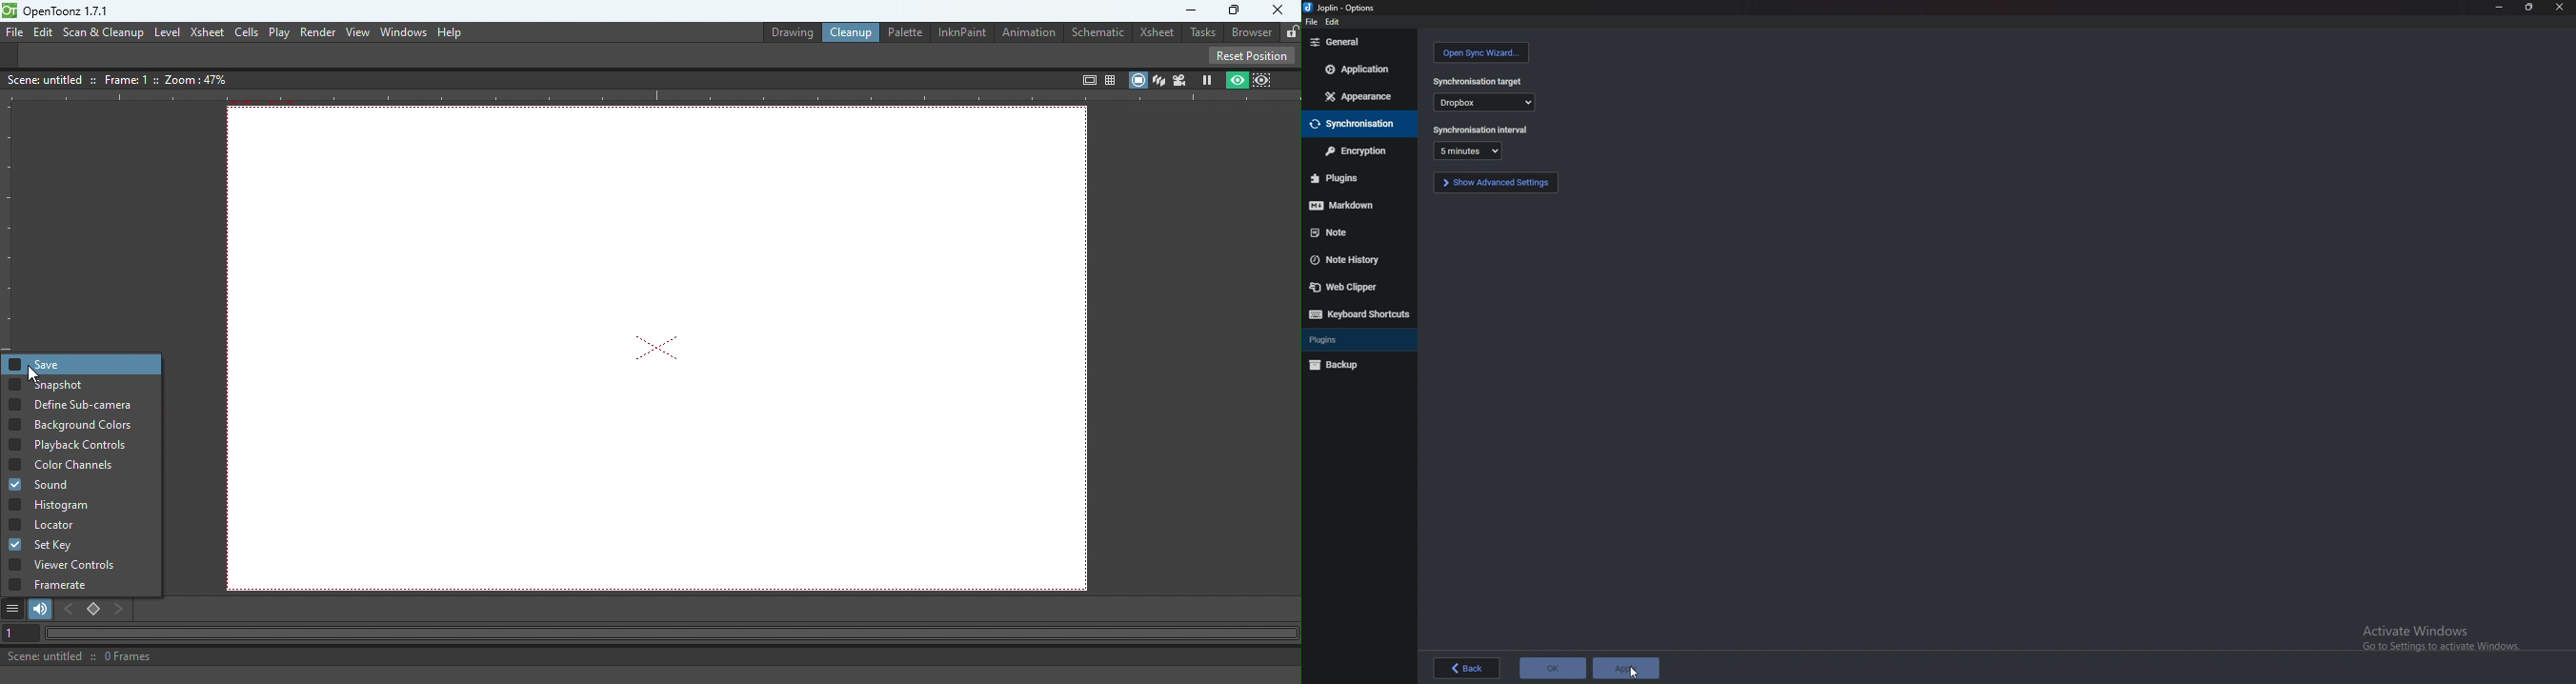  What do you see at coordinates (1480, 129) in the screenshot?
I see `synchronization interval` at bounding box center [1480, 129].